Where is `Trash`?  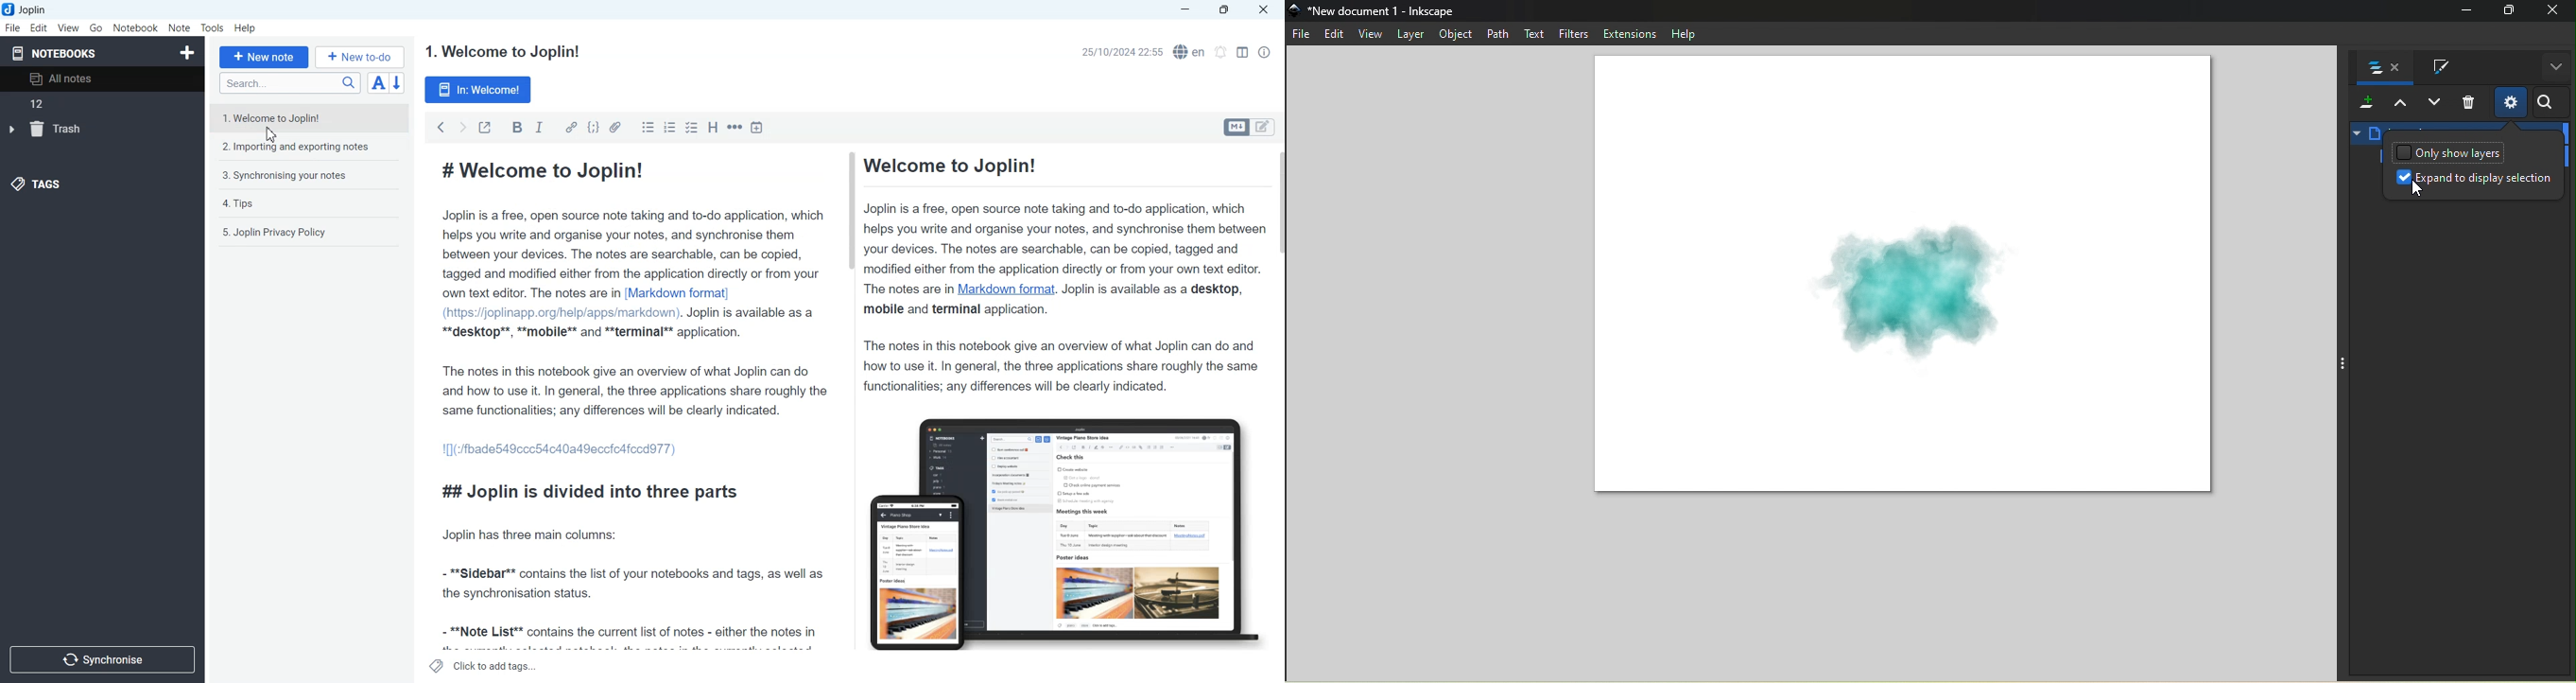
Trash is located at coordinates (51, 127).